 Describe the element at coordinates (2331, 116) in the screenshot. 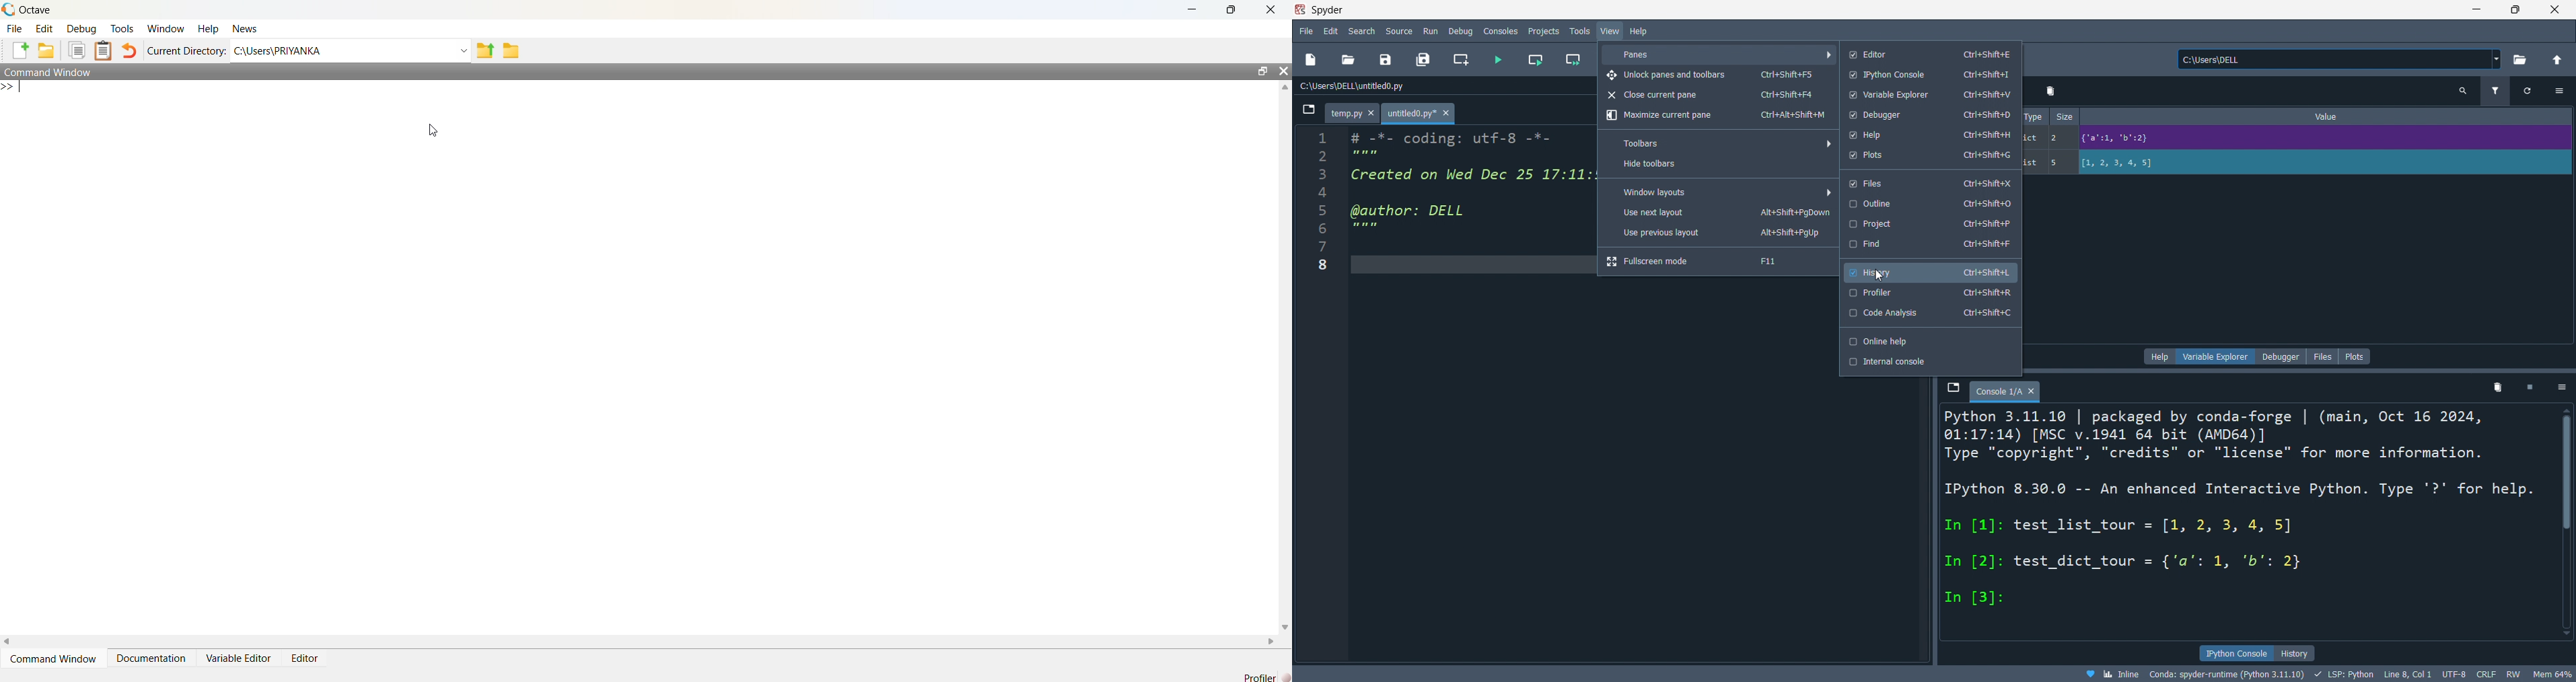

I see `value` at that location.